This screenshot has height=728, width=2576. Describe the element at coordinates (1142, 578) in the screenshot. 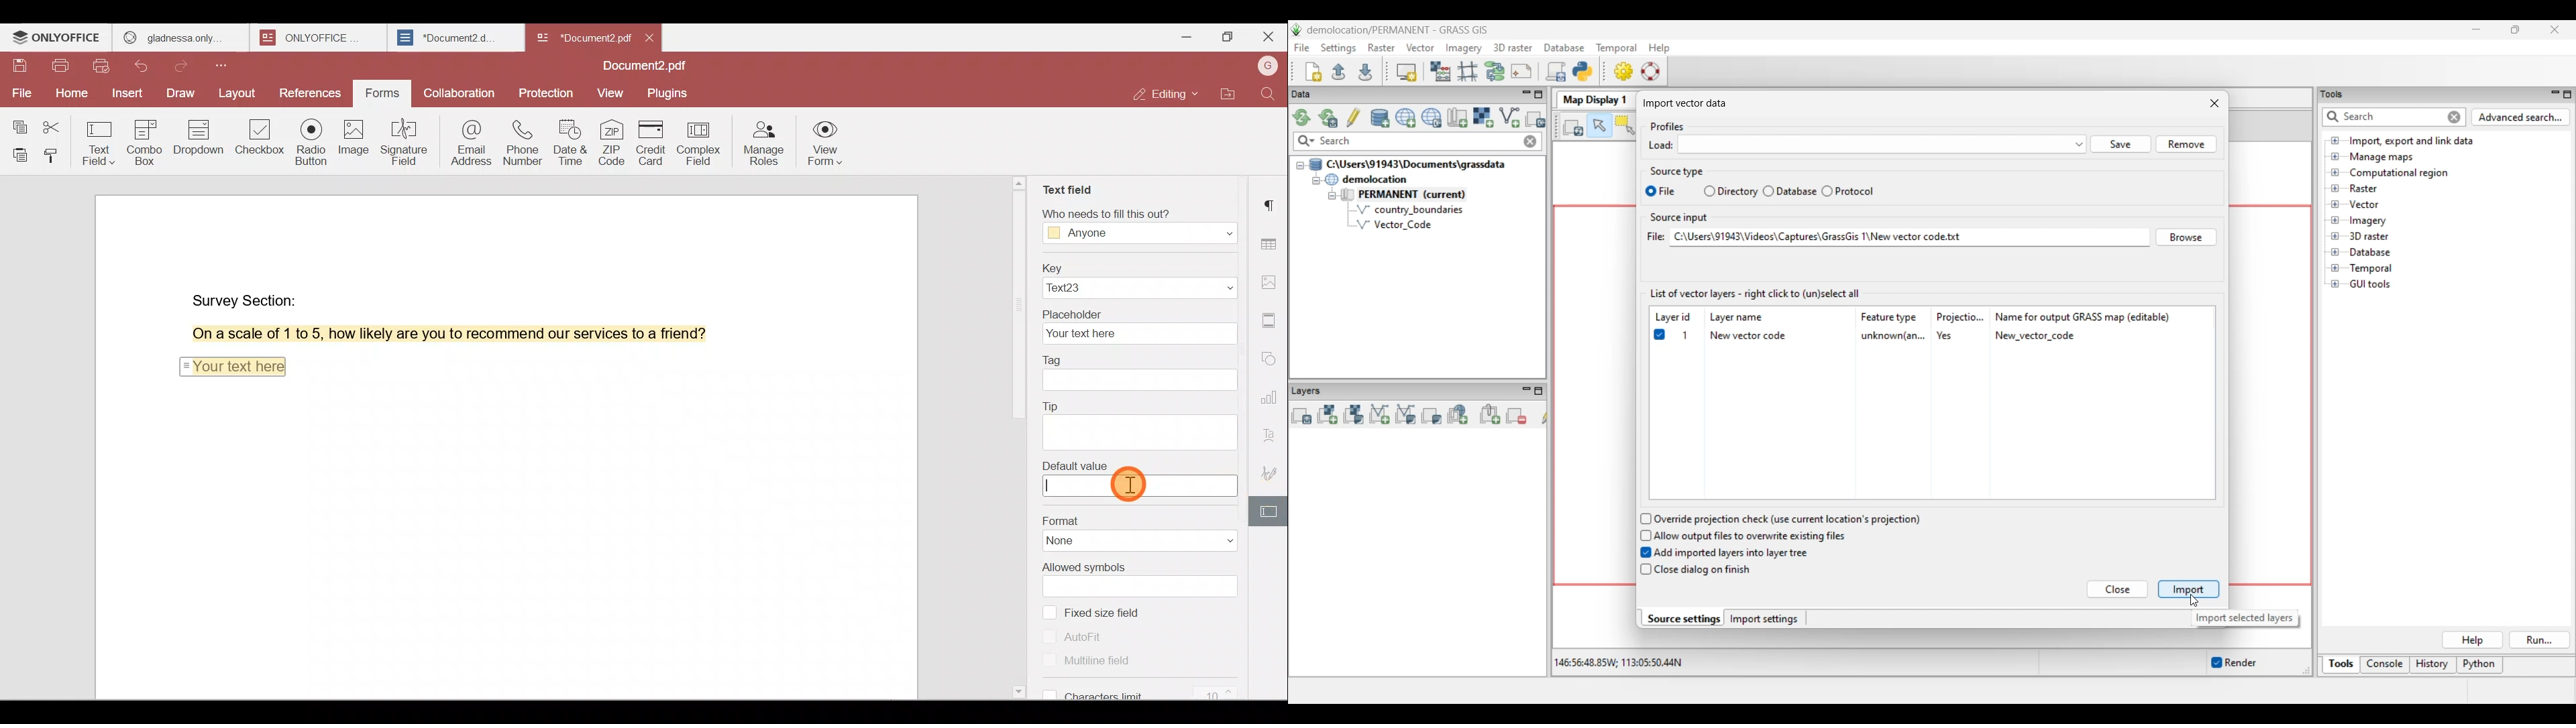

I see `Allowed symbols` at that location.